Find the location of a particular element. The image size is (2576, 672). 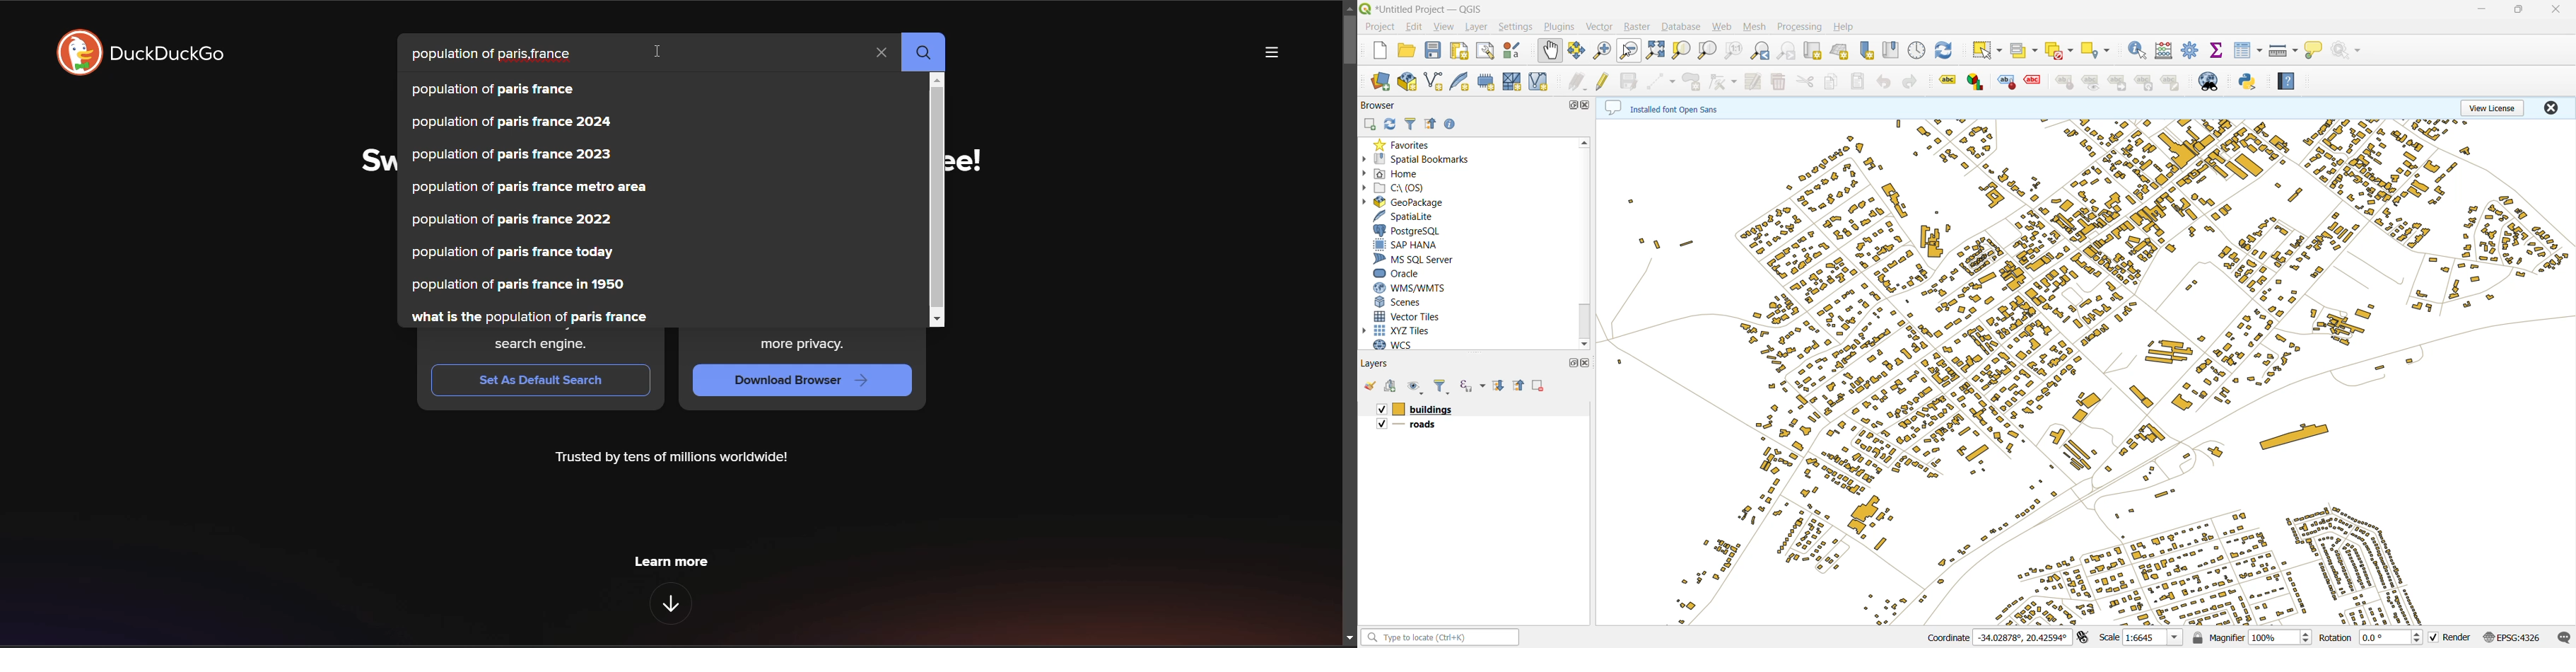

style manager is located at coordinates (1515, 52).